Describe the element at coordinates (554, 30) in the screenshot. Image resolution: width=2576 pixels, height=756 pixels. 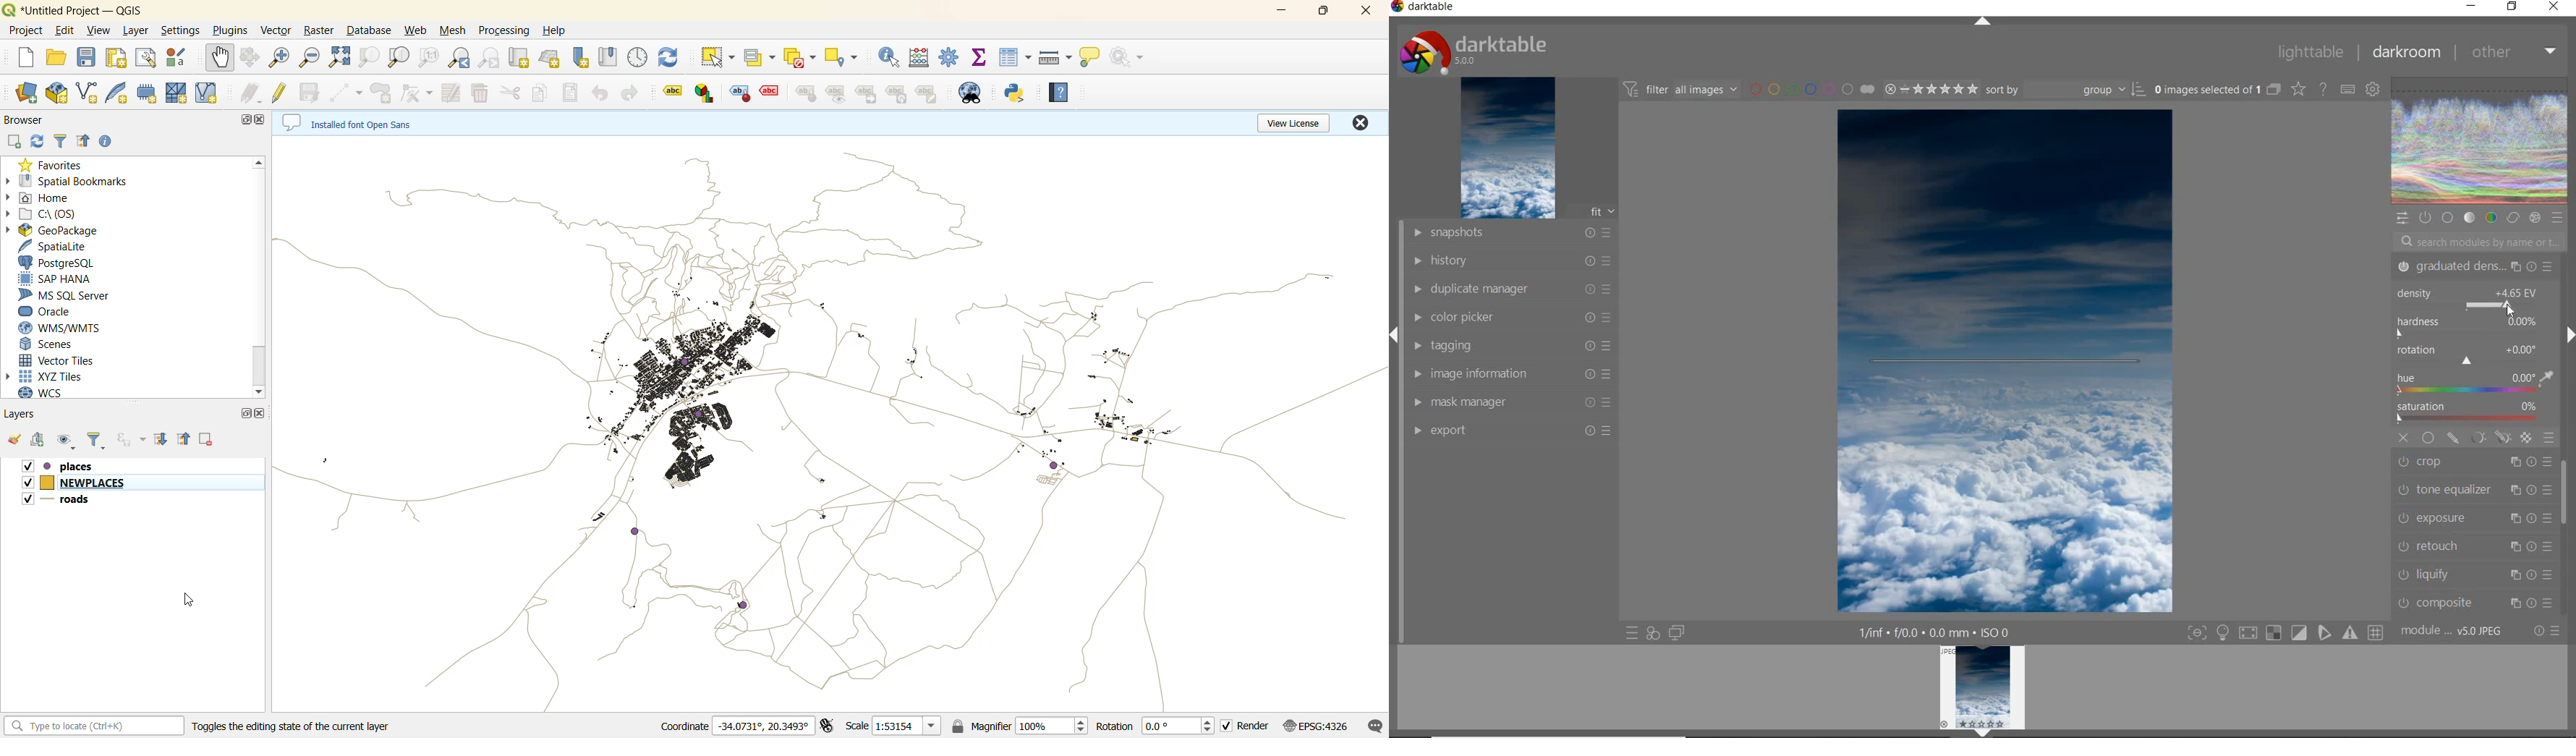
I see `help` at that location.